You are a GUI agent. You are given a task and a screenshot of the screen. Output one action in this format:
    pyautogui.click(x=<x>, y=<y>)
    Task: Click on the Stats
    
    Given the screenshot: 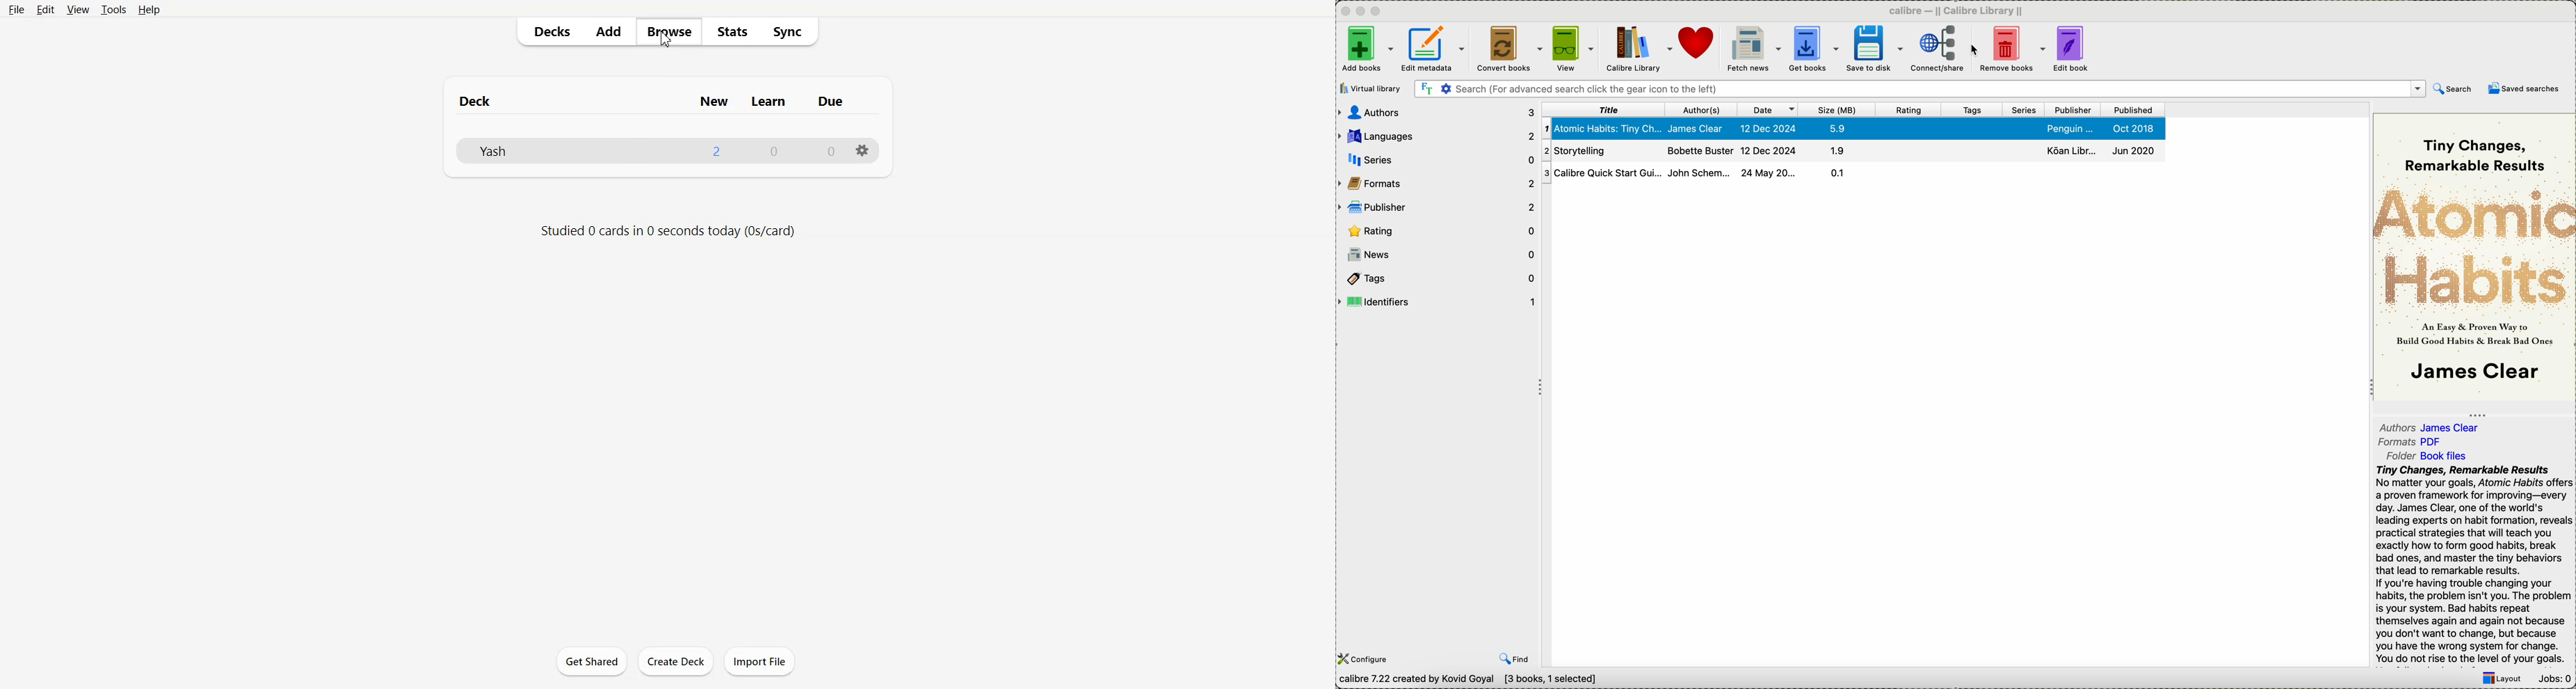 What is the action you would take?
    pyautogui.click(x=732, y=32)
    